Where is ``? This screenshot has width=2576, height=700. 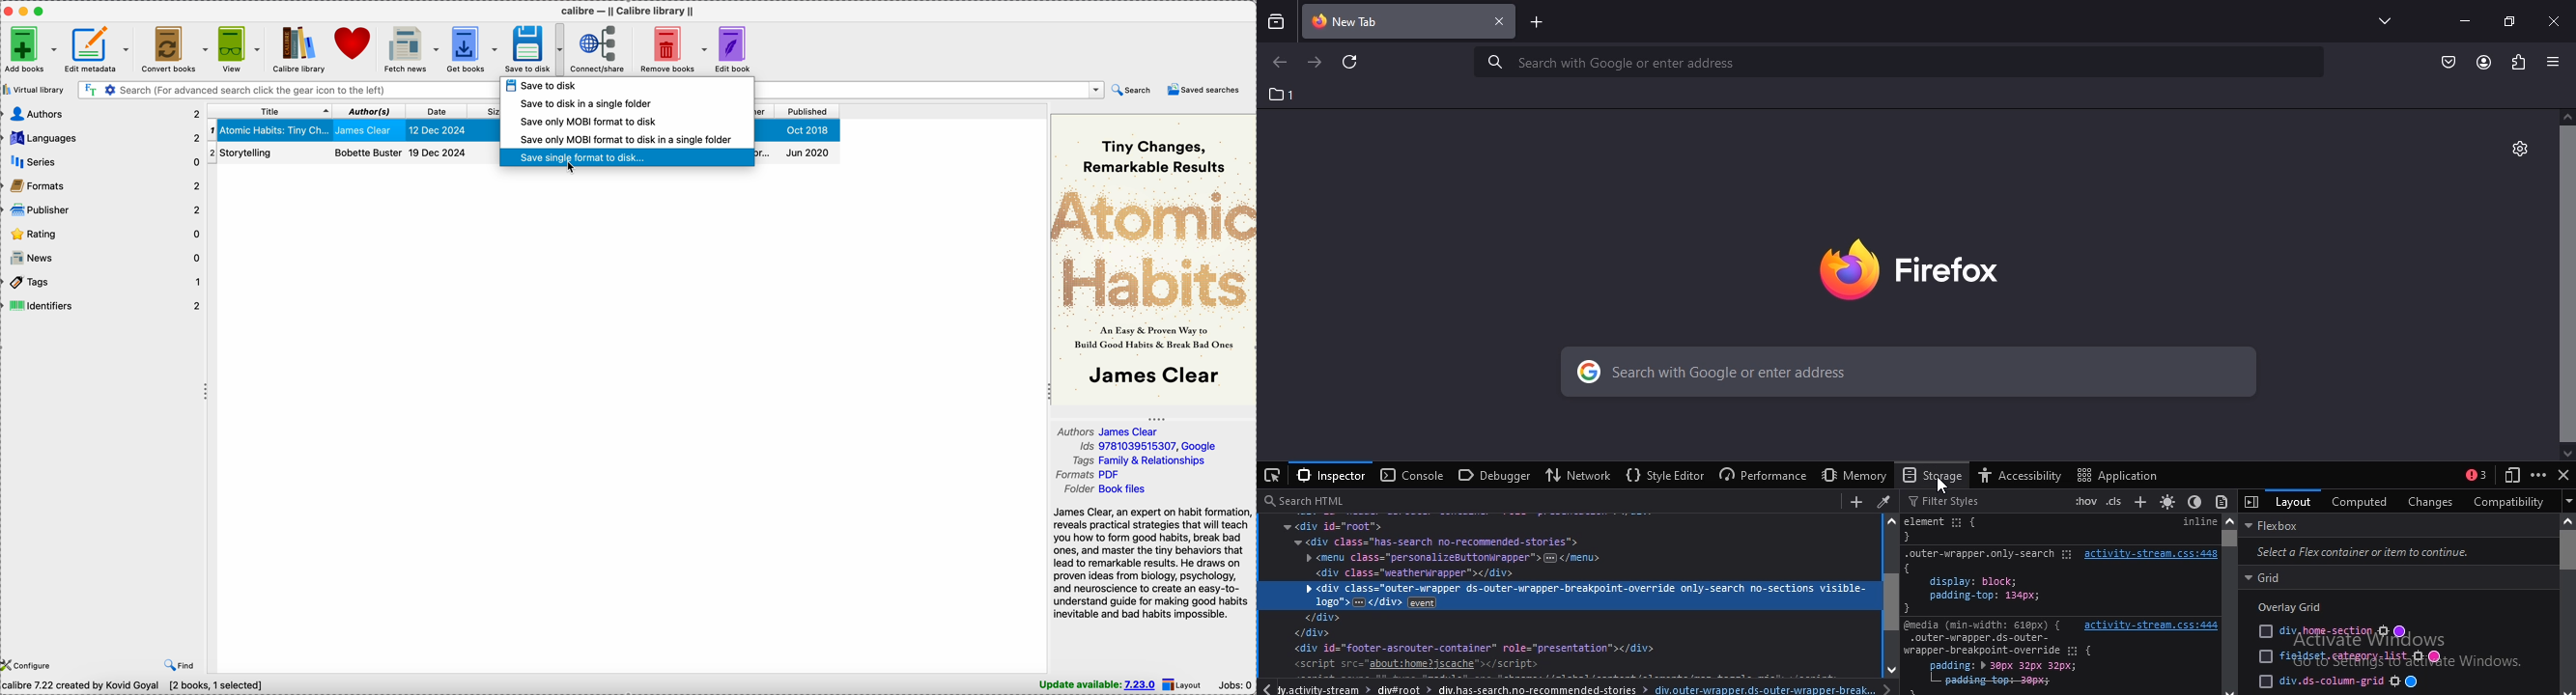
 is located at coordinates (1857, 502).